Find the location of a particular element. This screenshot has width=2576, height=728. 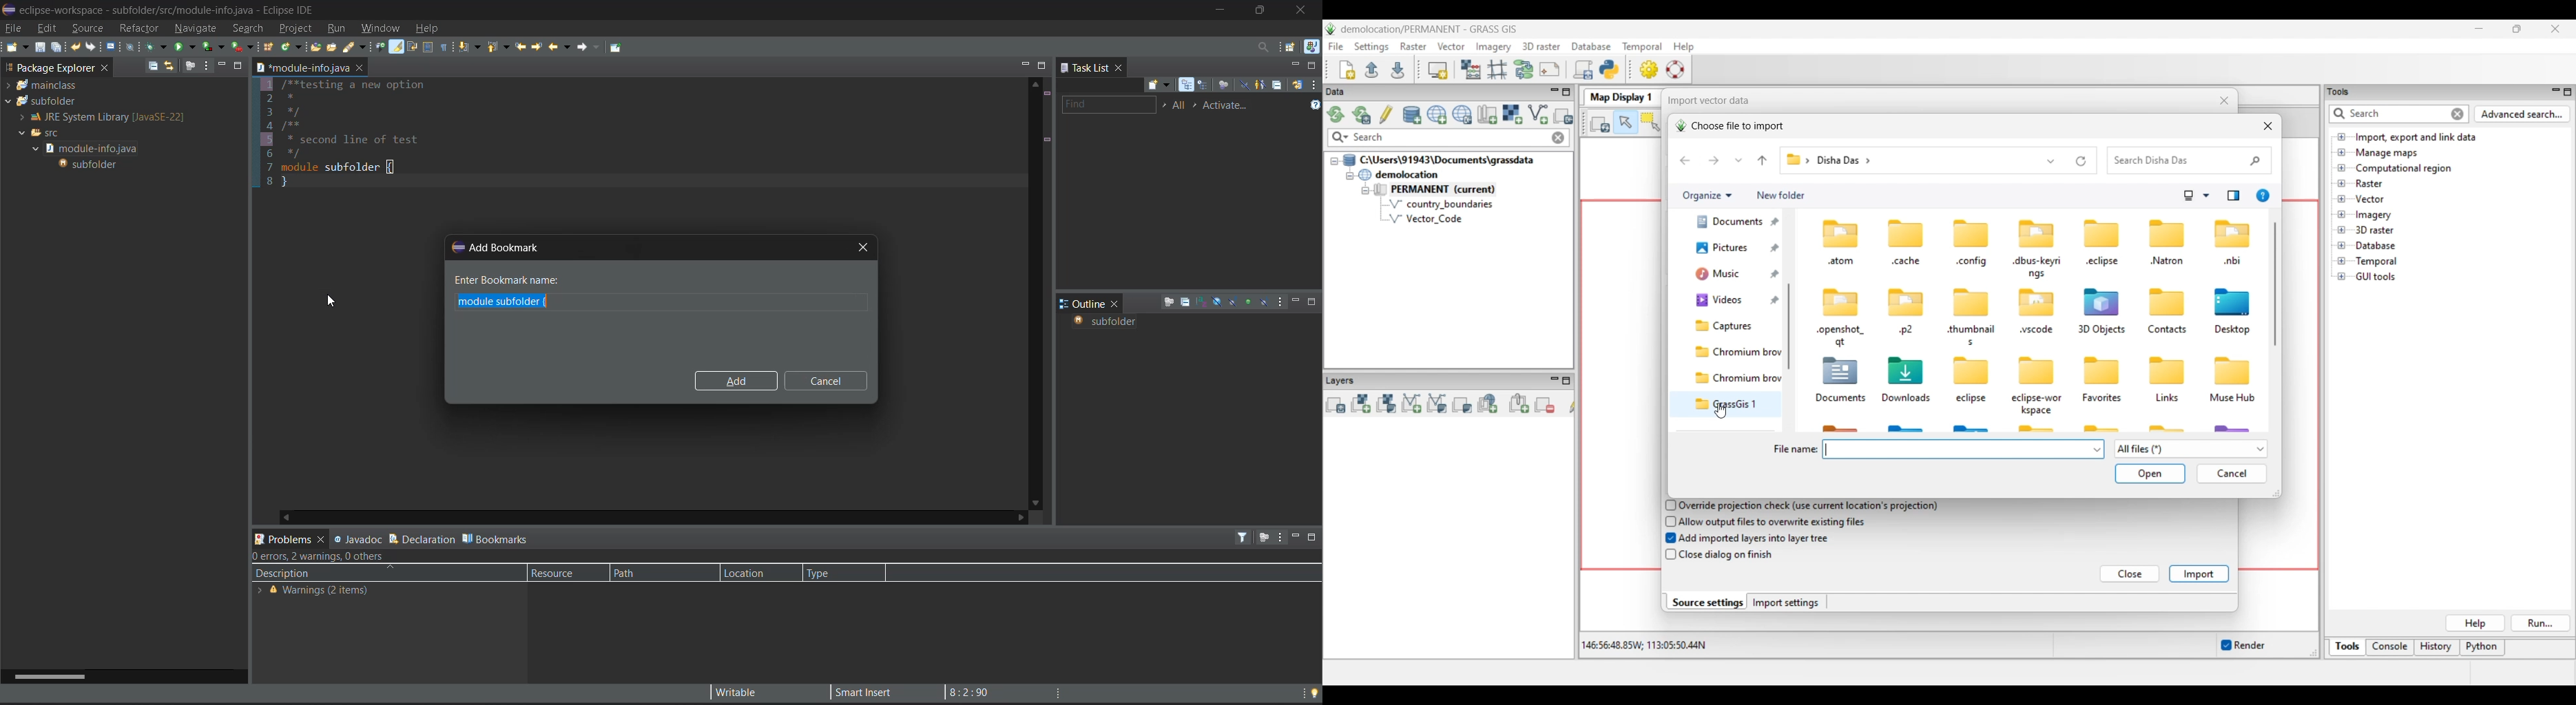

toggle block selection mode  is located at coordinates (428, 48).